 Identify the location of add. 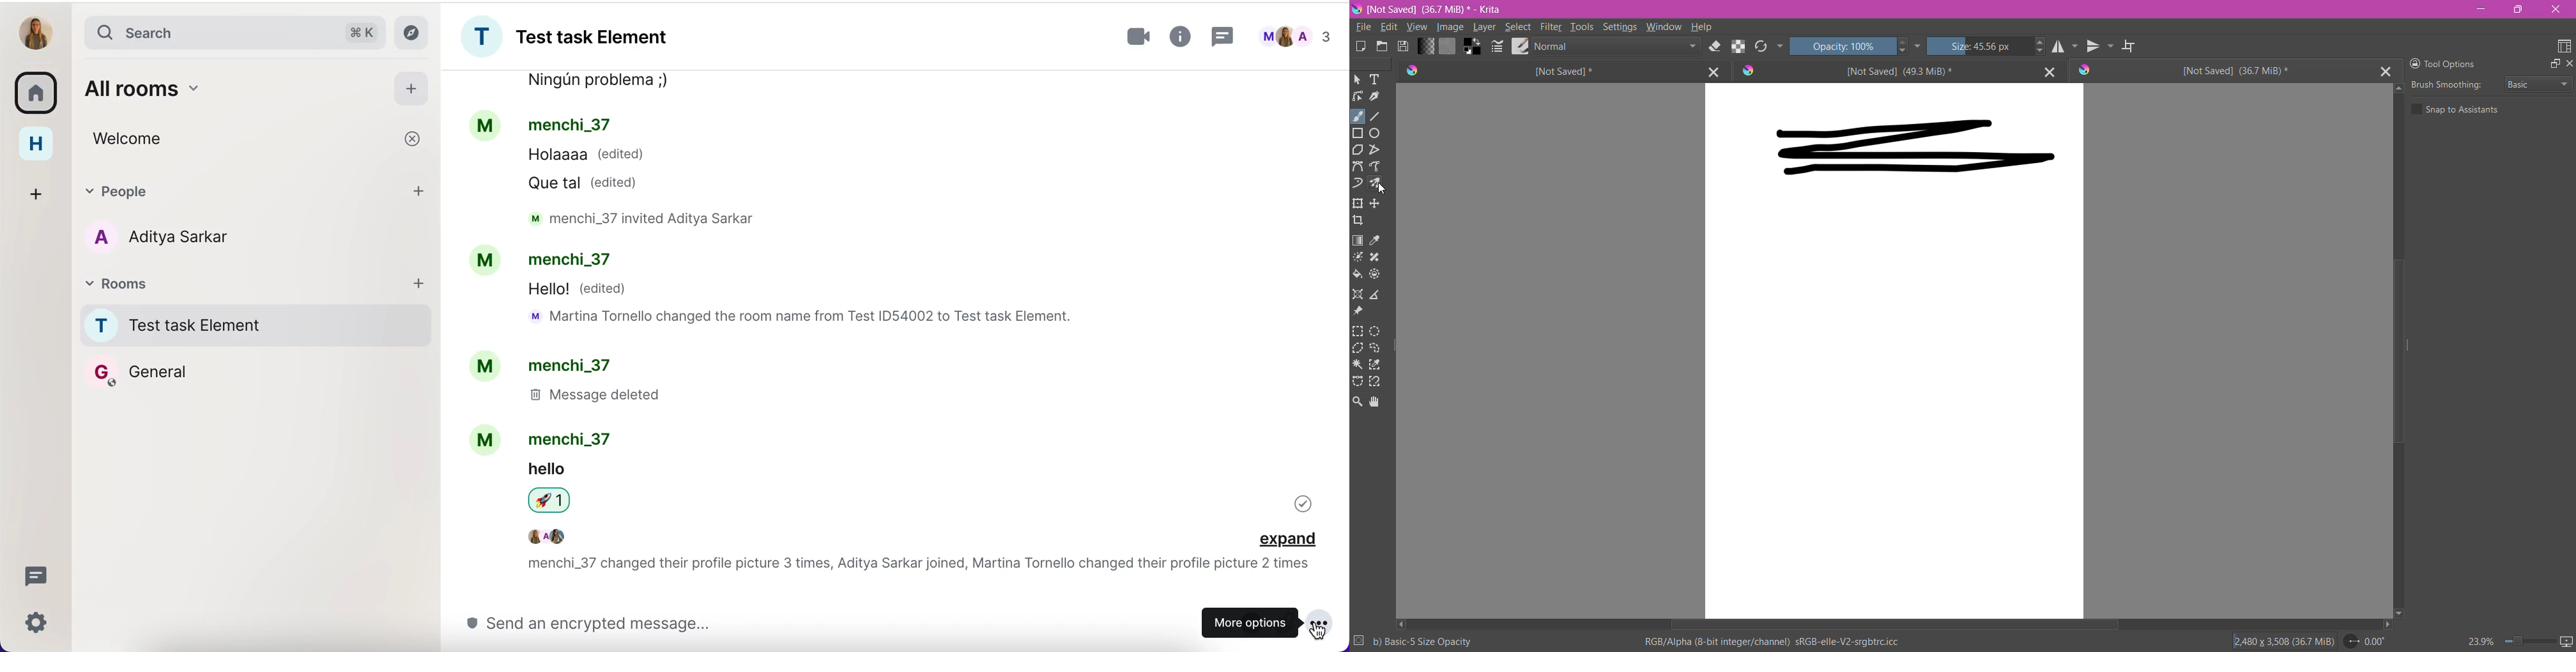
(411, 88).